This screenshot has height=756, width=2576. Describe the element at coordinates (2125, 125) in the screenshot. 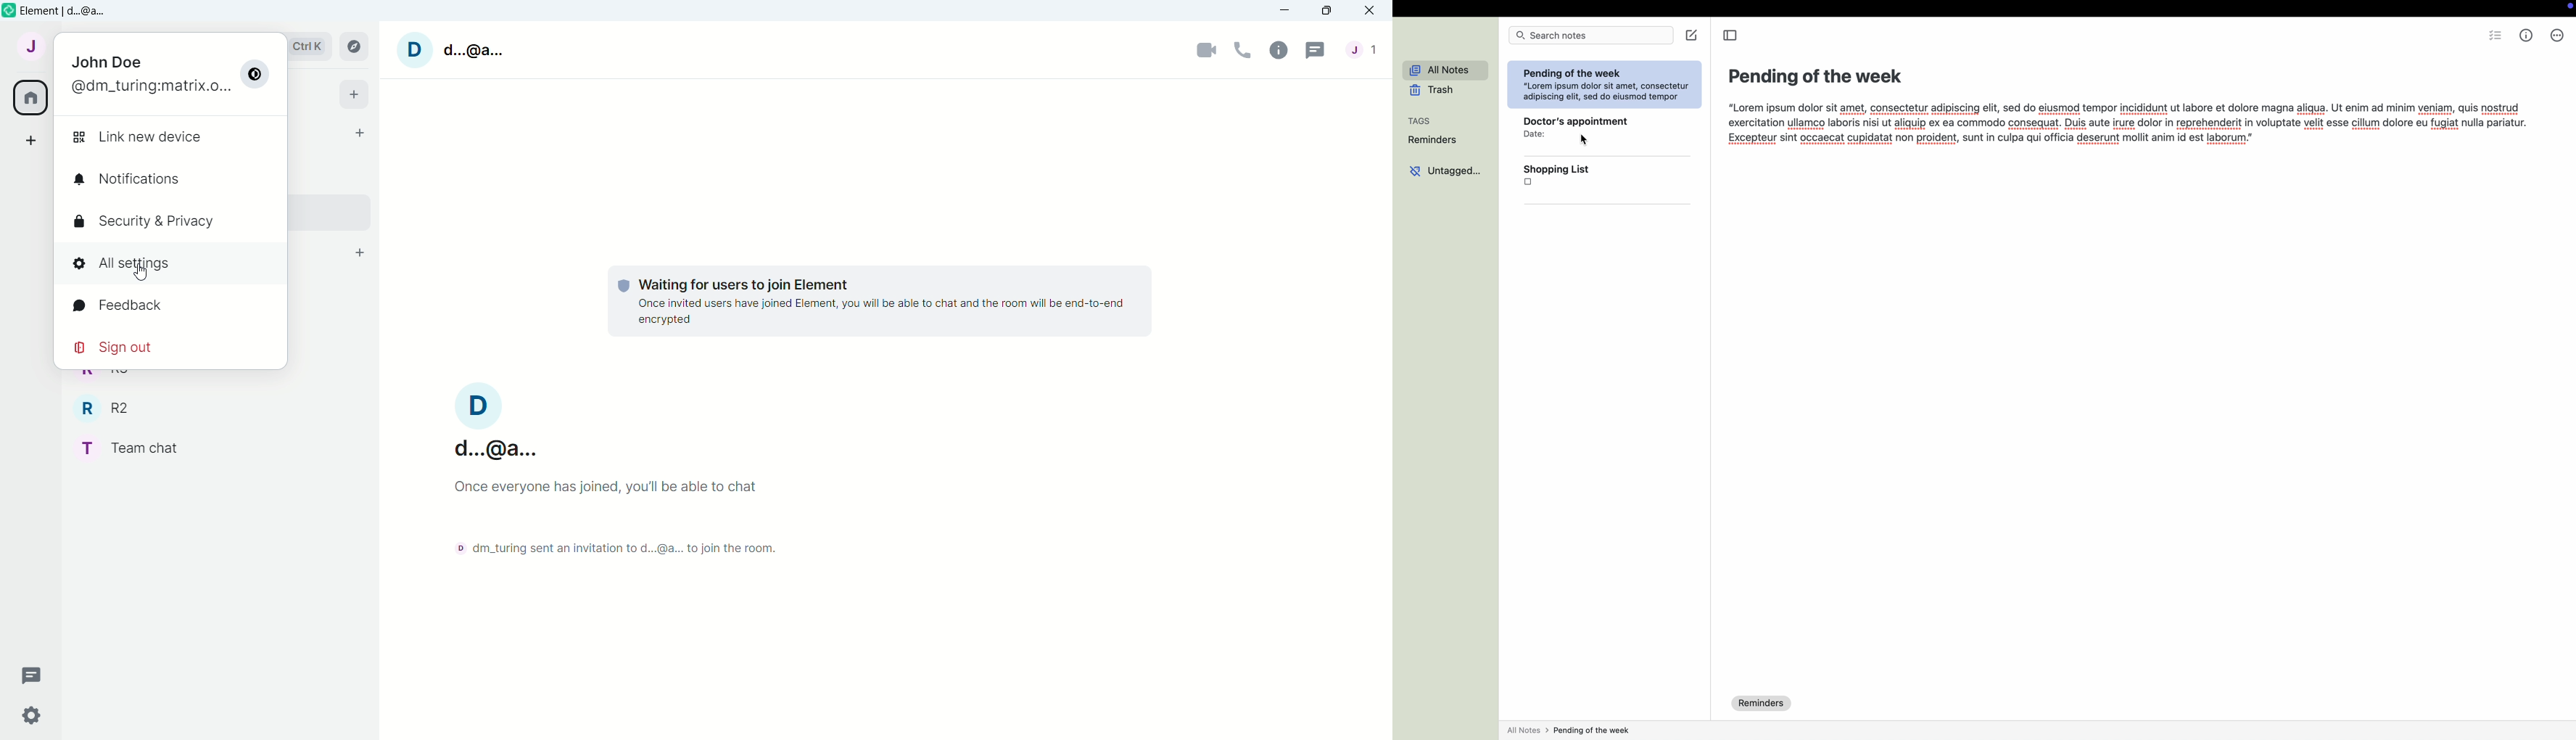

I see `“Lorem ipsum dolor sit amet, consectetur adipiscing elit, sed do efusmod tempor incididunt ut labore et dolore magna aliqua. Ut enim ad minim veniam, quis nostrud
exercitation ullamco laboris nisi ut aliquip ex ea commodo consequat. Duis aute irure dolor in reprehenderit in voluptate velit esse cillum dolore eu fugiat nulla pariatur.
Excepteur sint occaecat cupidatat non proident, sunt in culpa qui officia deserunt mollit anim id est laborum."` at that location.